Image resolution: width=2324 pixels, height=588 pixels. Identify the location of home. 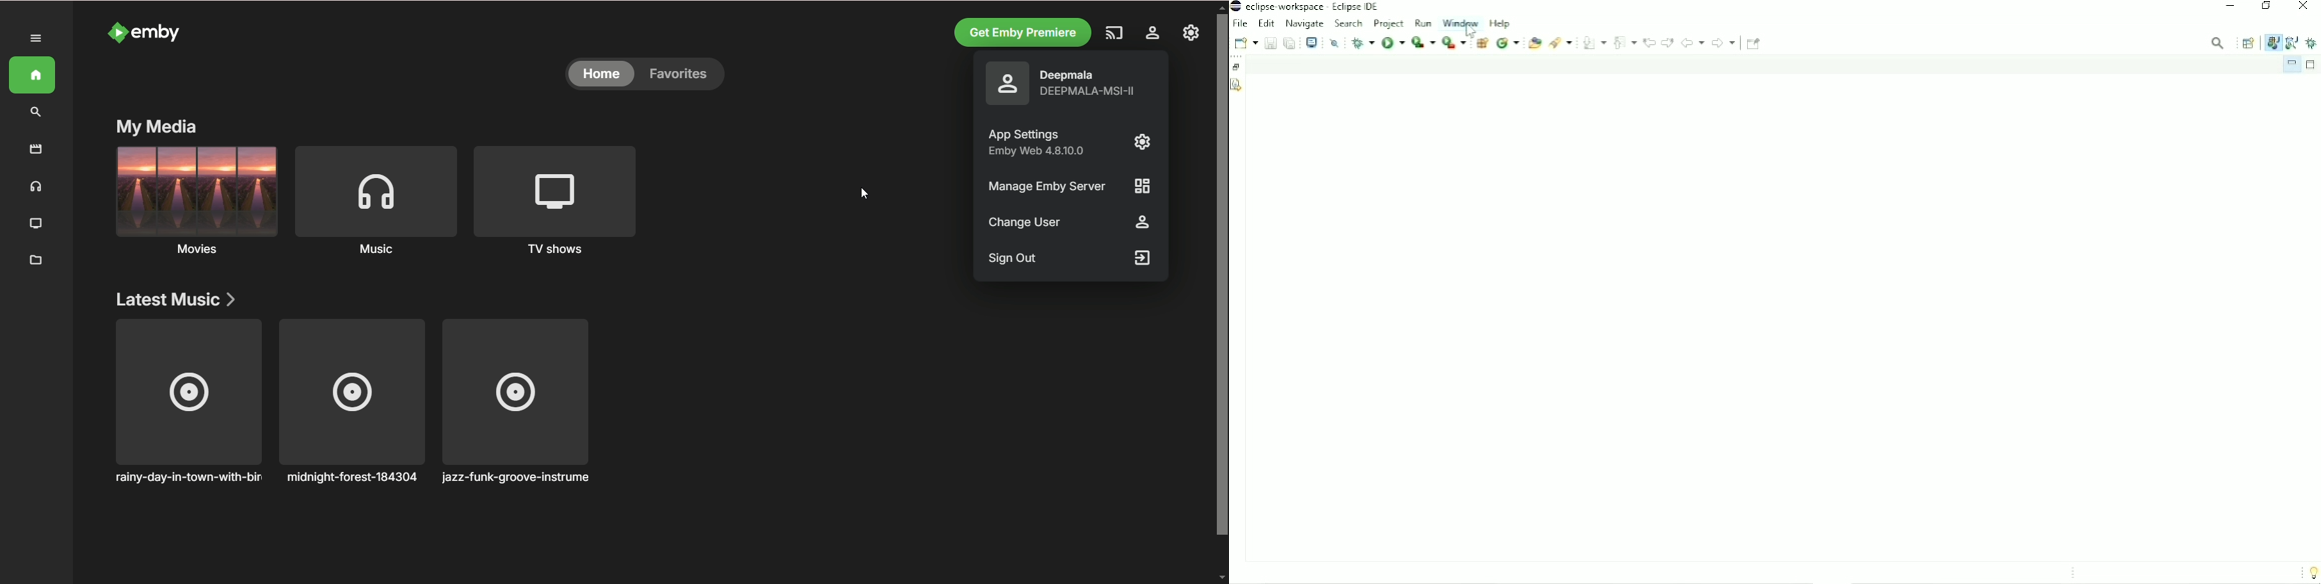
(32, 76).